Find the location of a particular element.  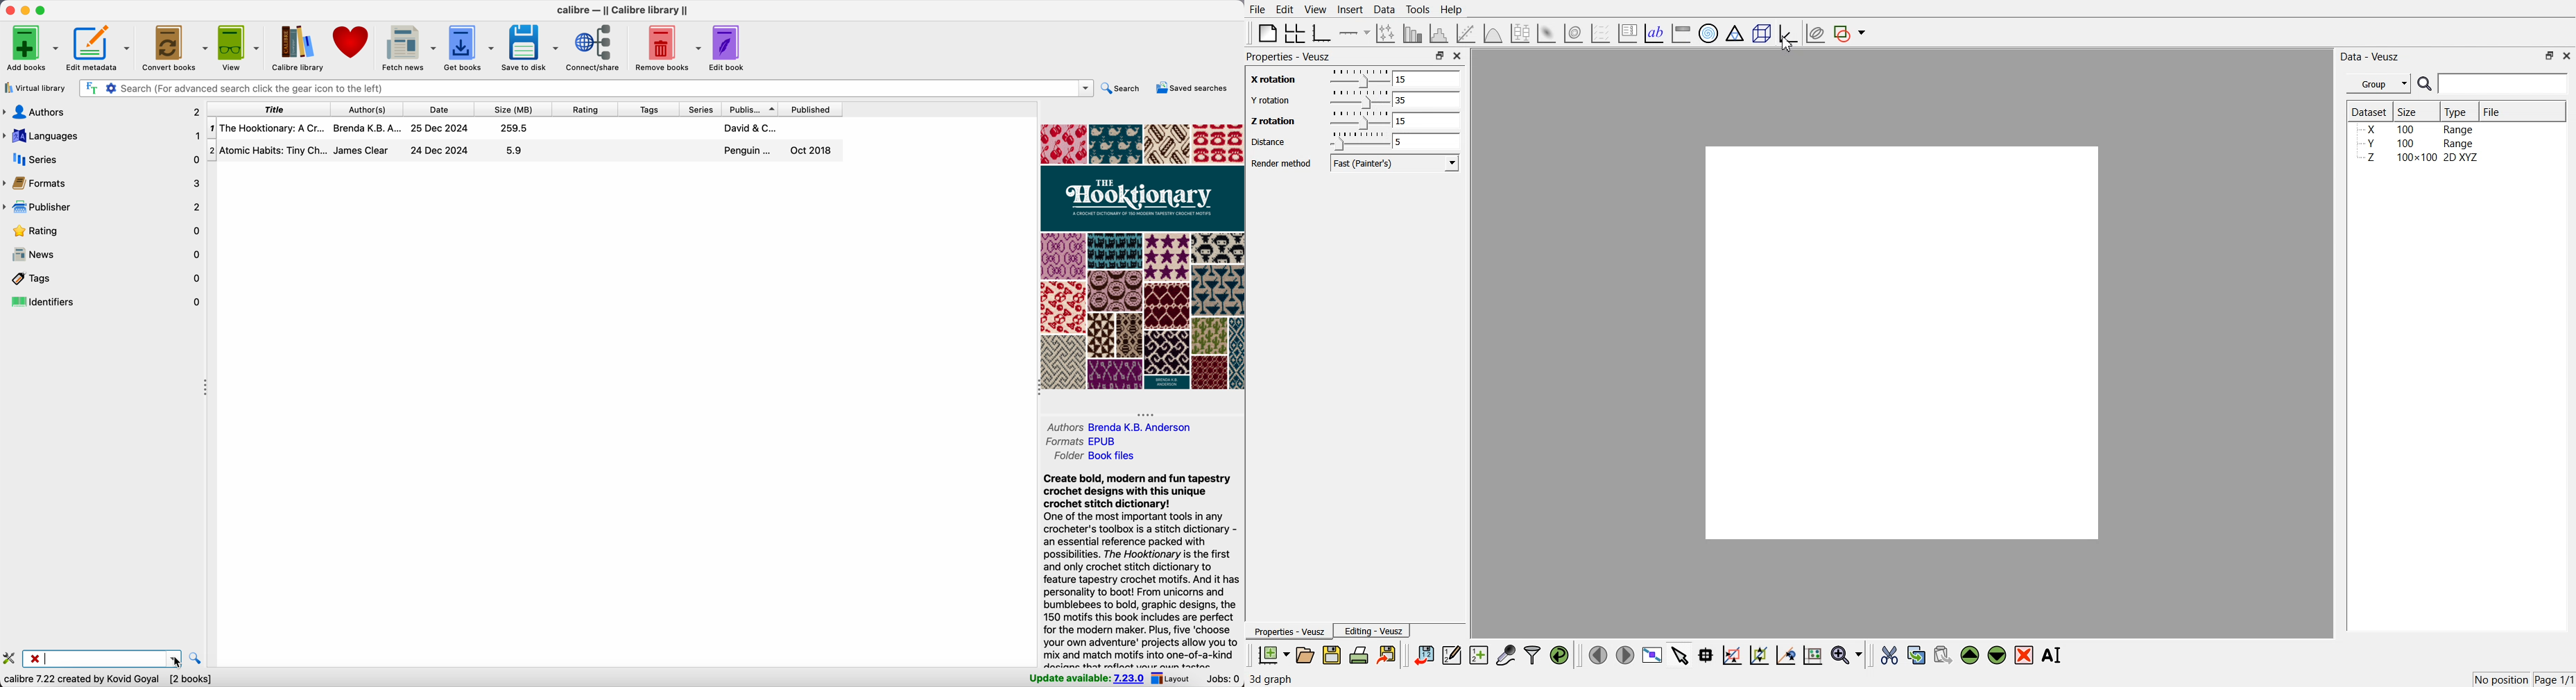

Save the document is located at coordinates (1332, 654).